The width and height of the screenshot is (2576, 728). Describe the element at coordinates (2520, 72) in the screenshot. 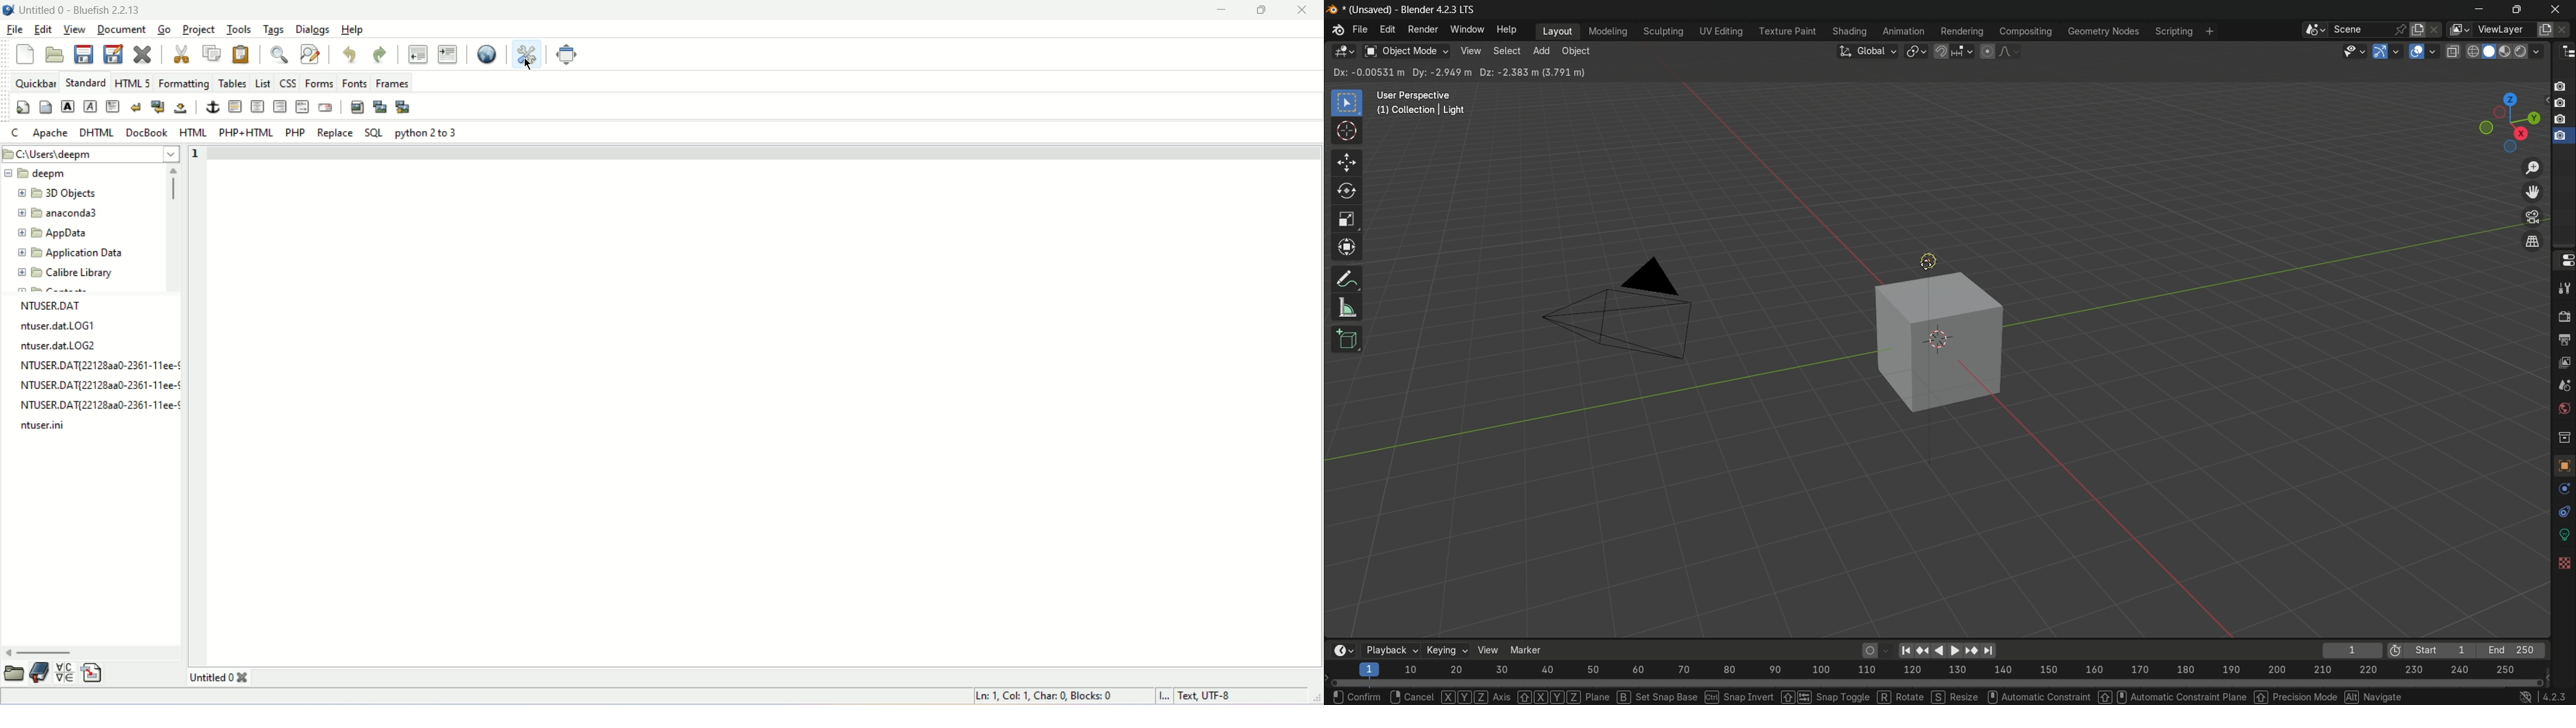

I see `options` at that location.